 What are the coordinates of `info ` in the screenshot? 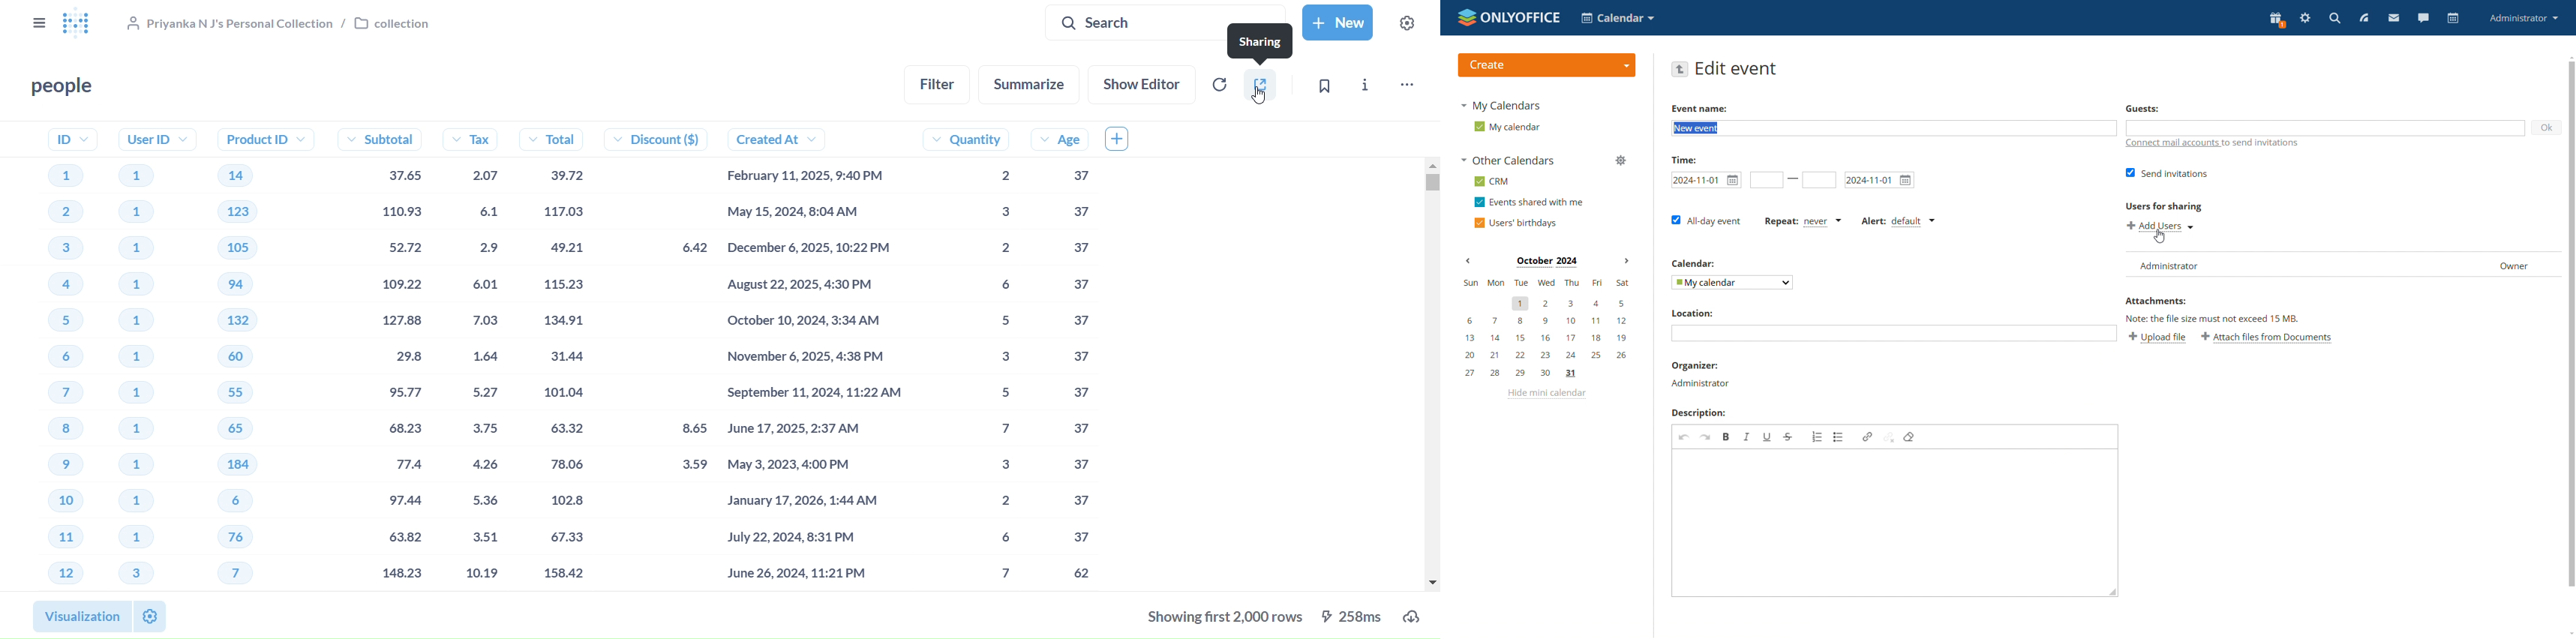 It's located at (1367, 86).